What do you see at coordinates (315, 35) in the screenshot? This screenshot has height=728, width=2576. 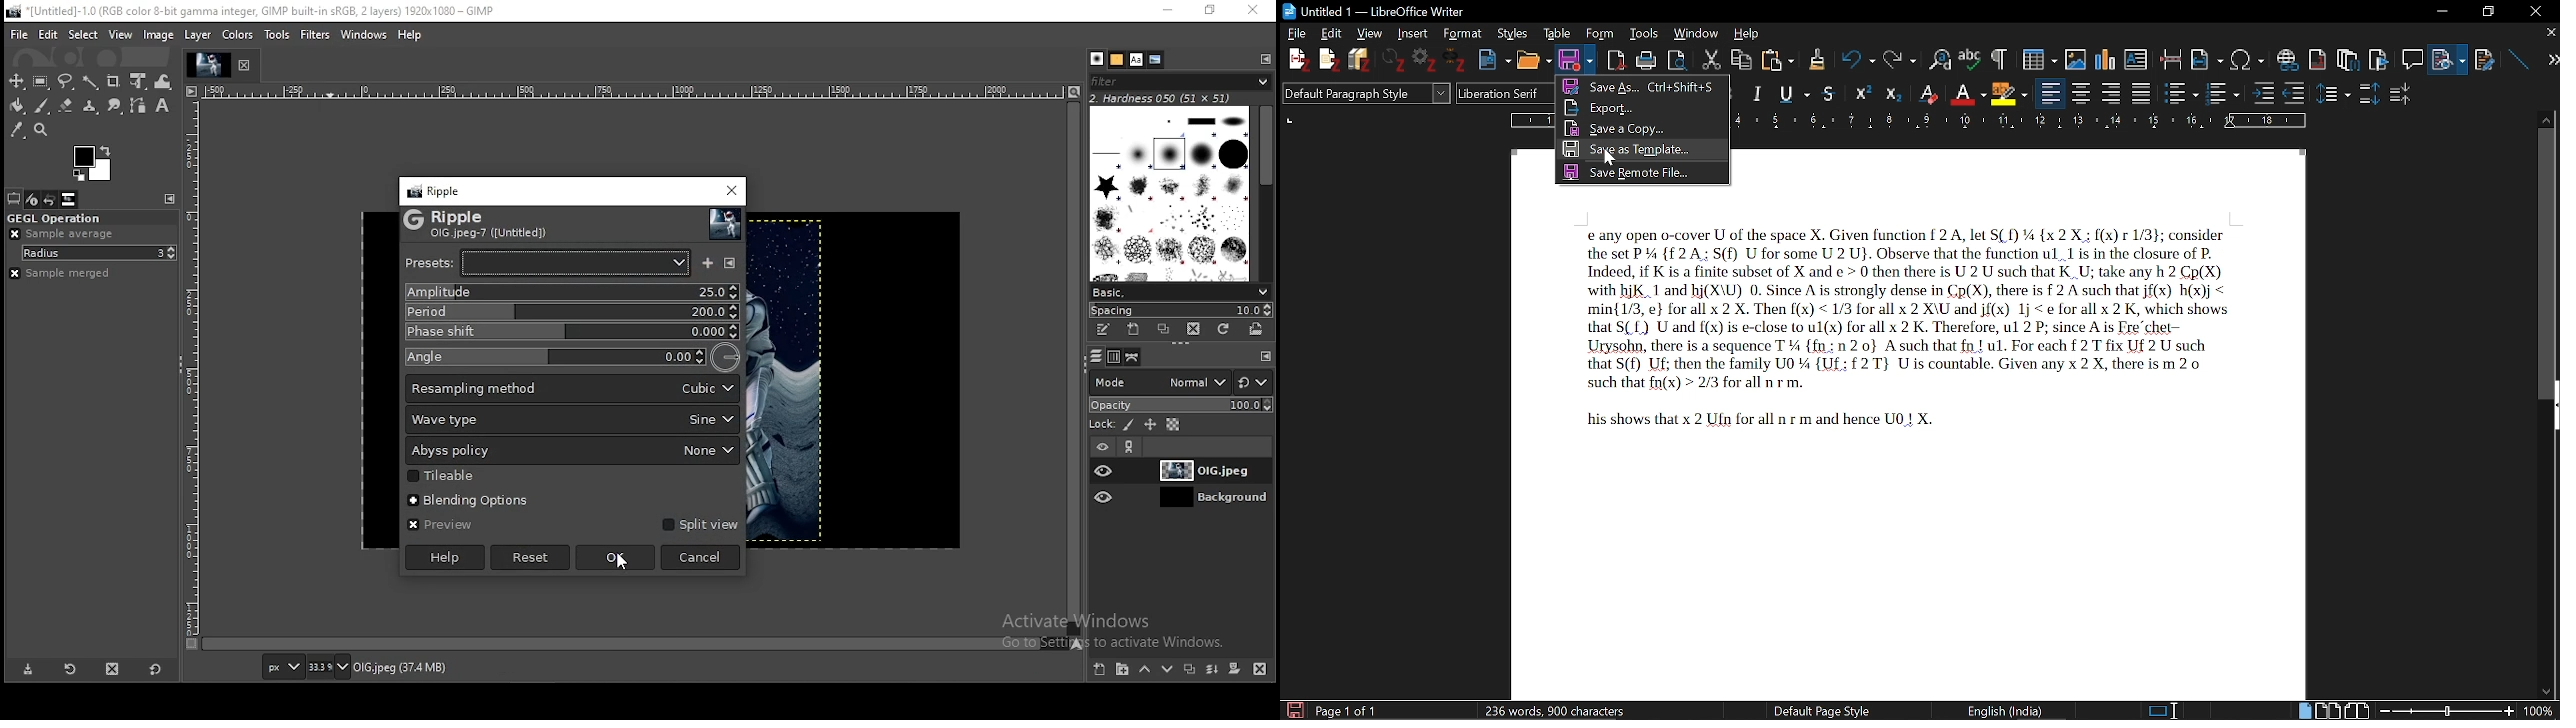 I see `filters` at bounding box center [315, 35].